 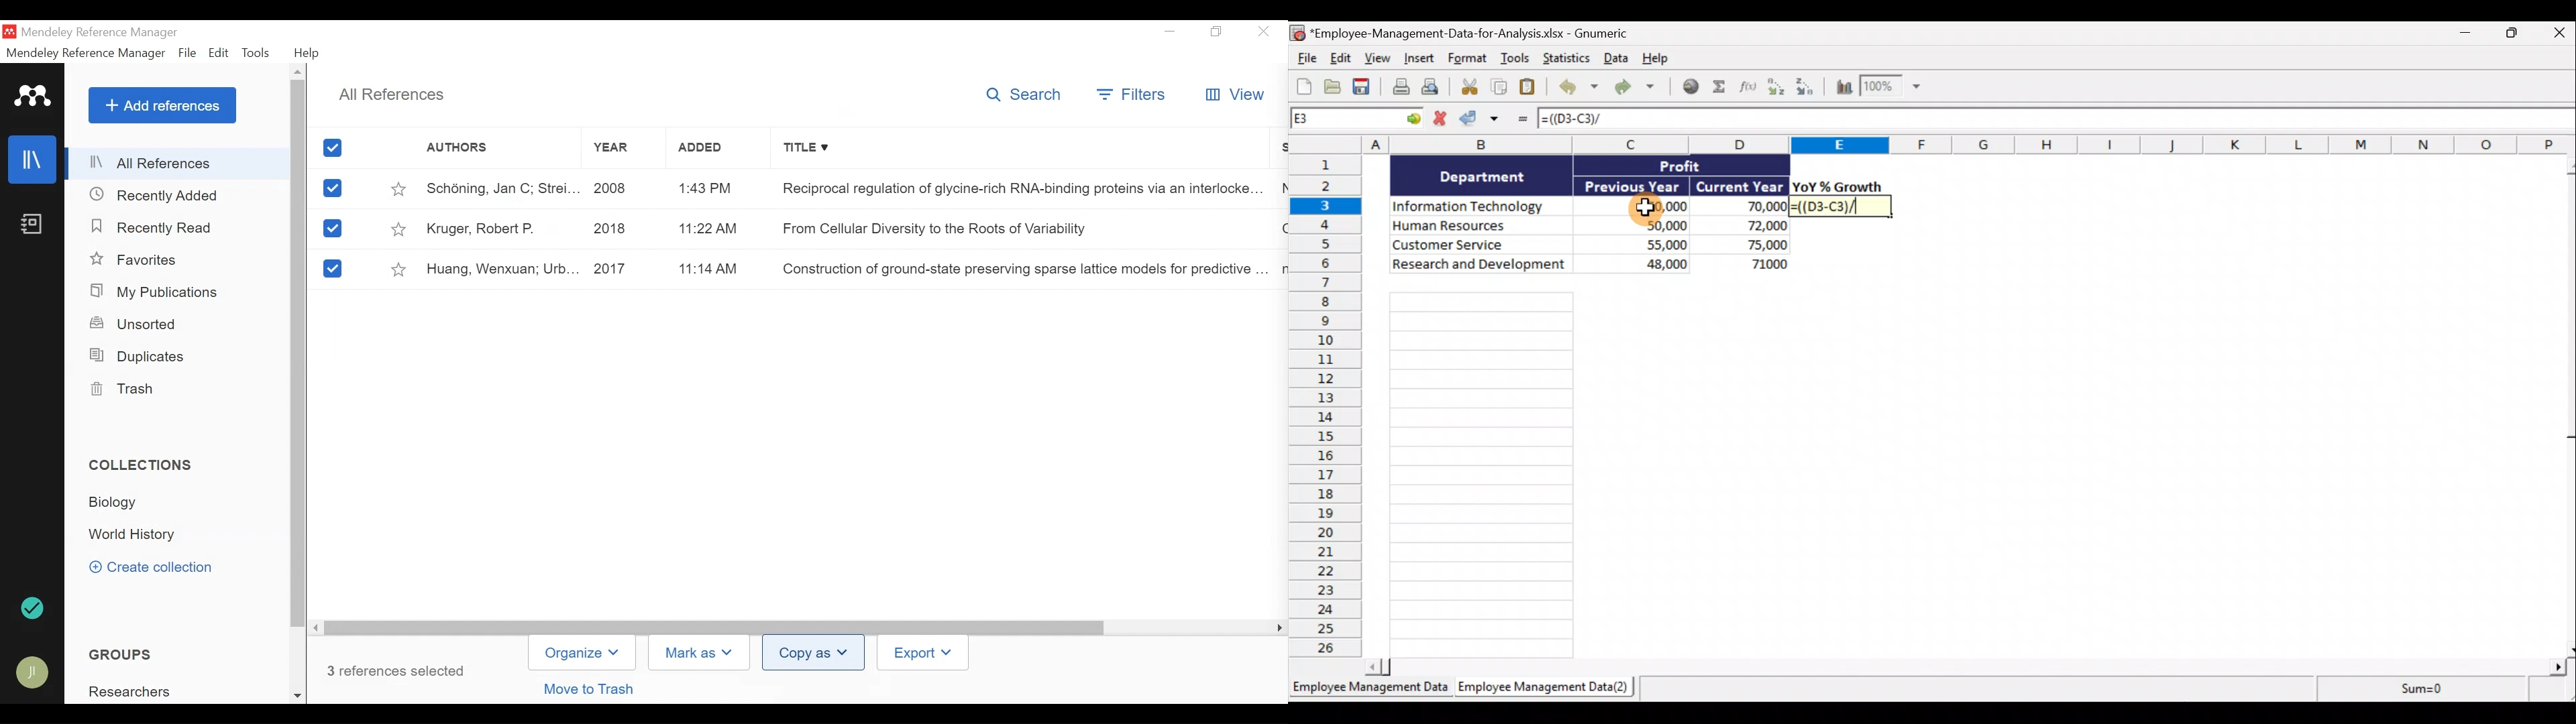 What do you see at coordinates (1132, 96) in the screenshot?
I see `Filters` at bounding box center [1132, 96].